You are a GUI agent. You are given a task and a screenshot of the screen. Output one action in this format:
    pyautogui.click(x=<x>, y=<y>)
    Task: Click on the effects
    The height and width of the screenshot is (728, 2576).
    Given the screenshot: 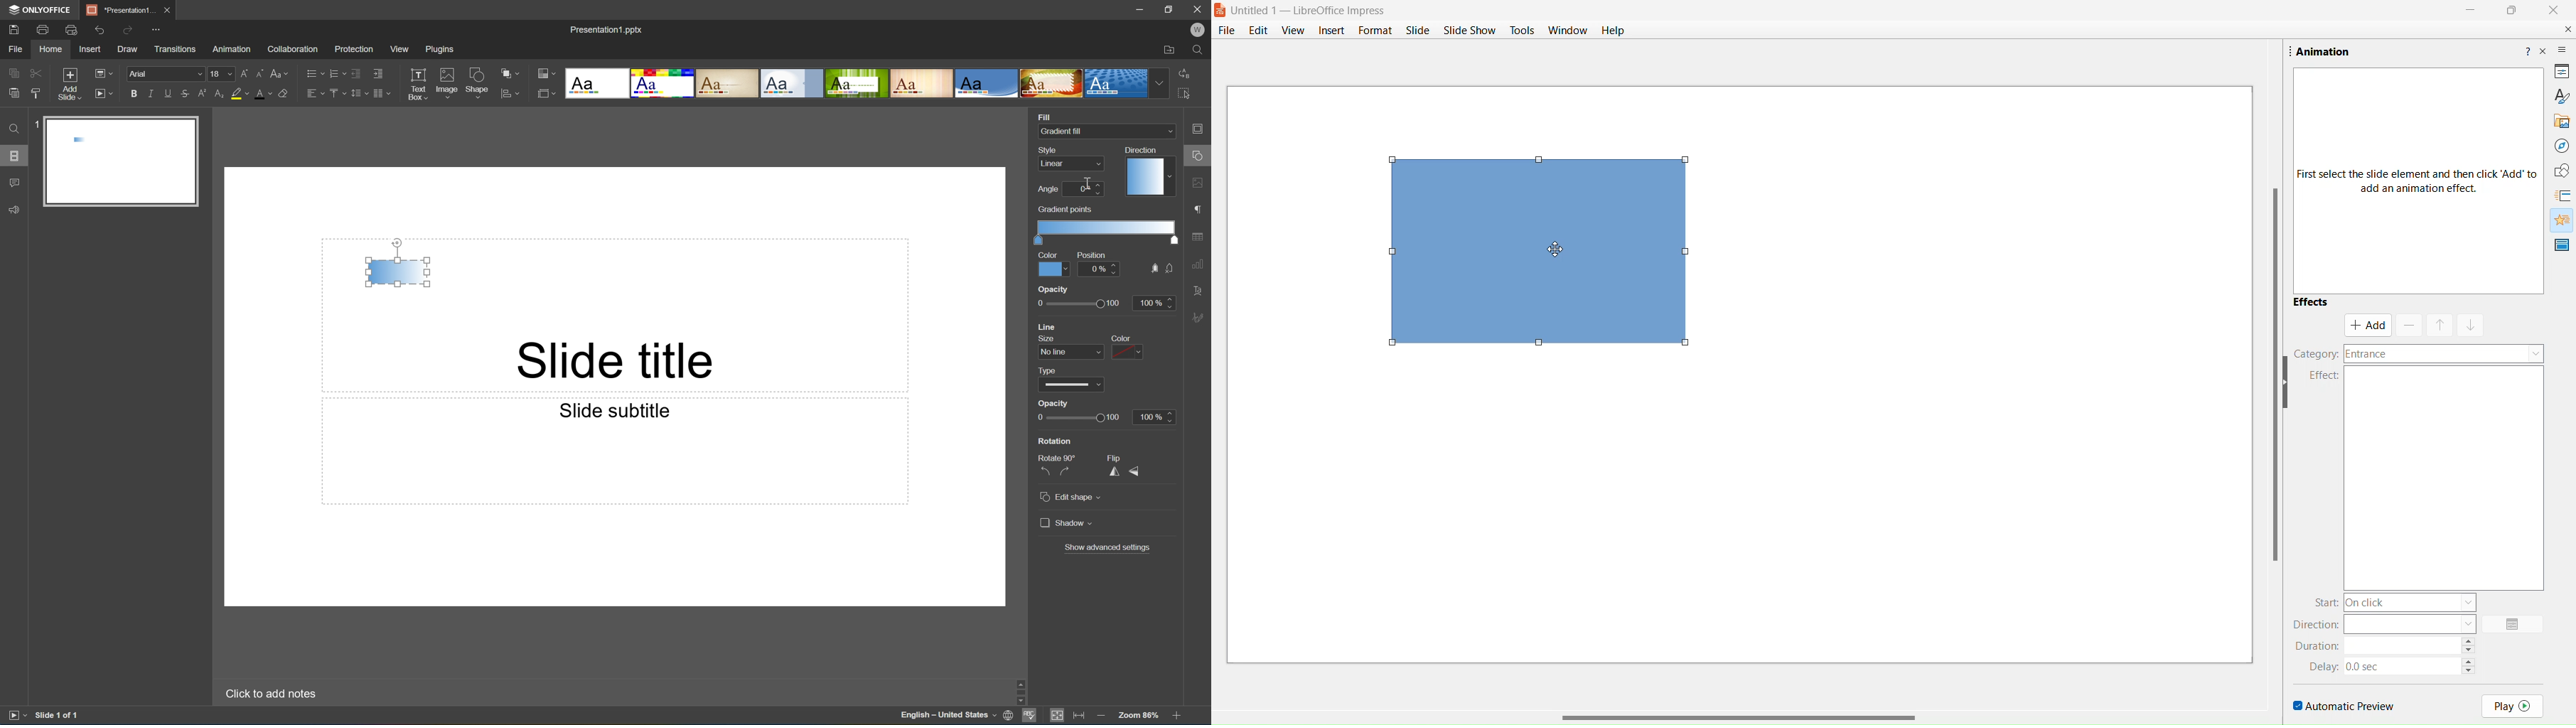 What is the action you would take?
    pyautogui.click(x=2316, y=375)
    